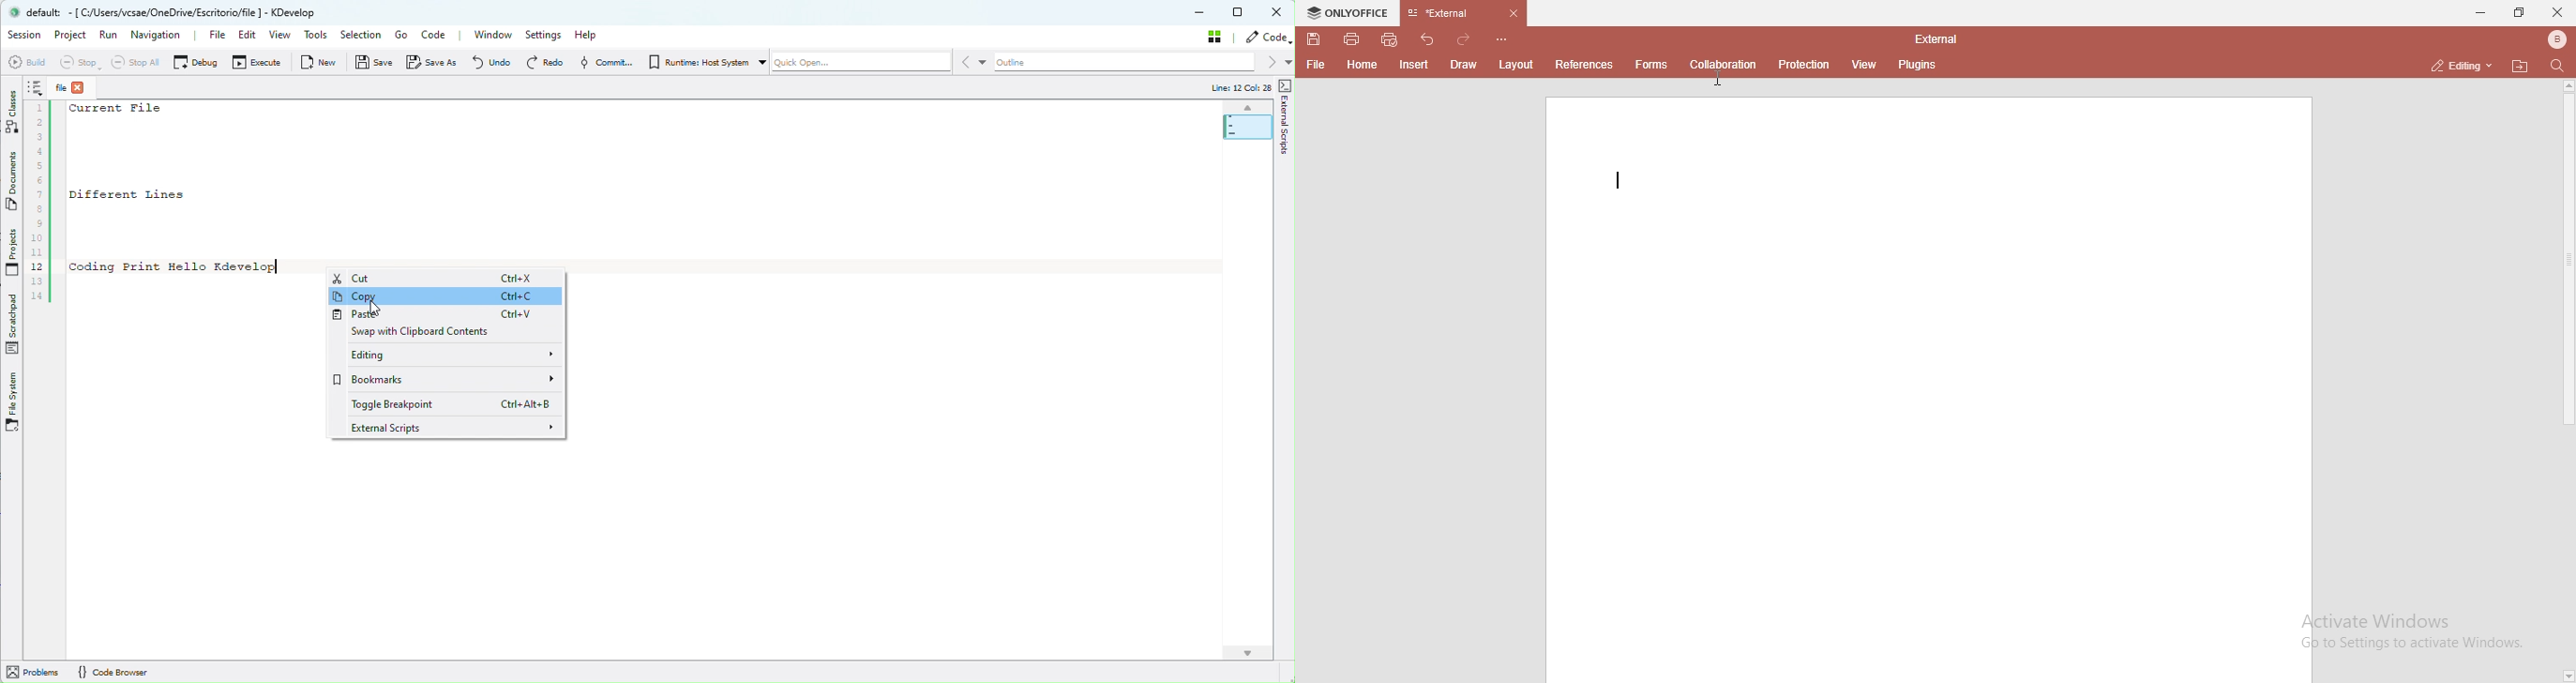  What do you see at coordinates (495, 38) in the screenshot?
I see `Window` at bounding box center [495, 38].